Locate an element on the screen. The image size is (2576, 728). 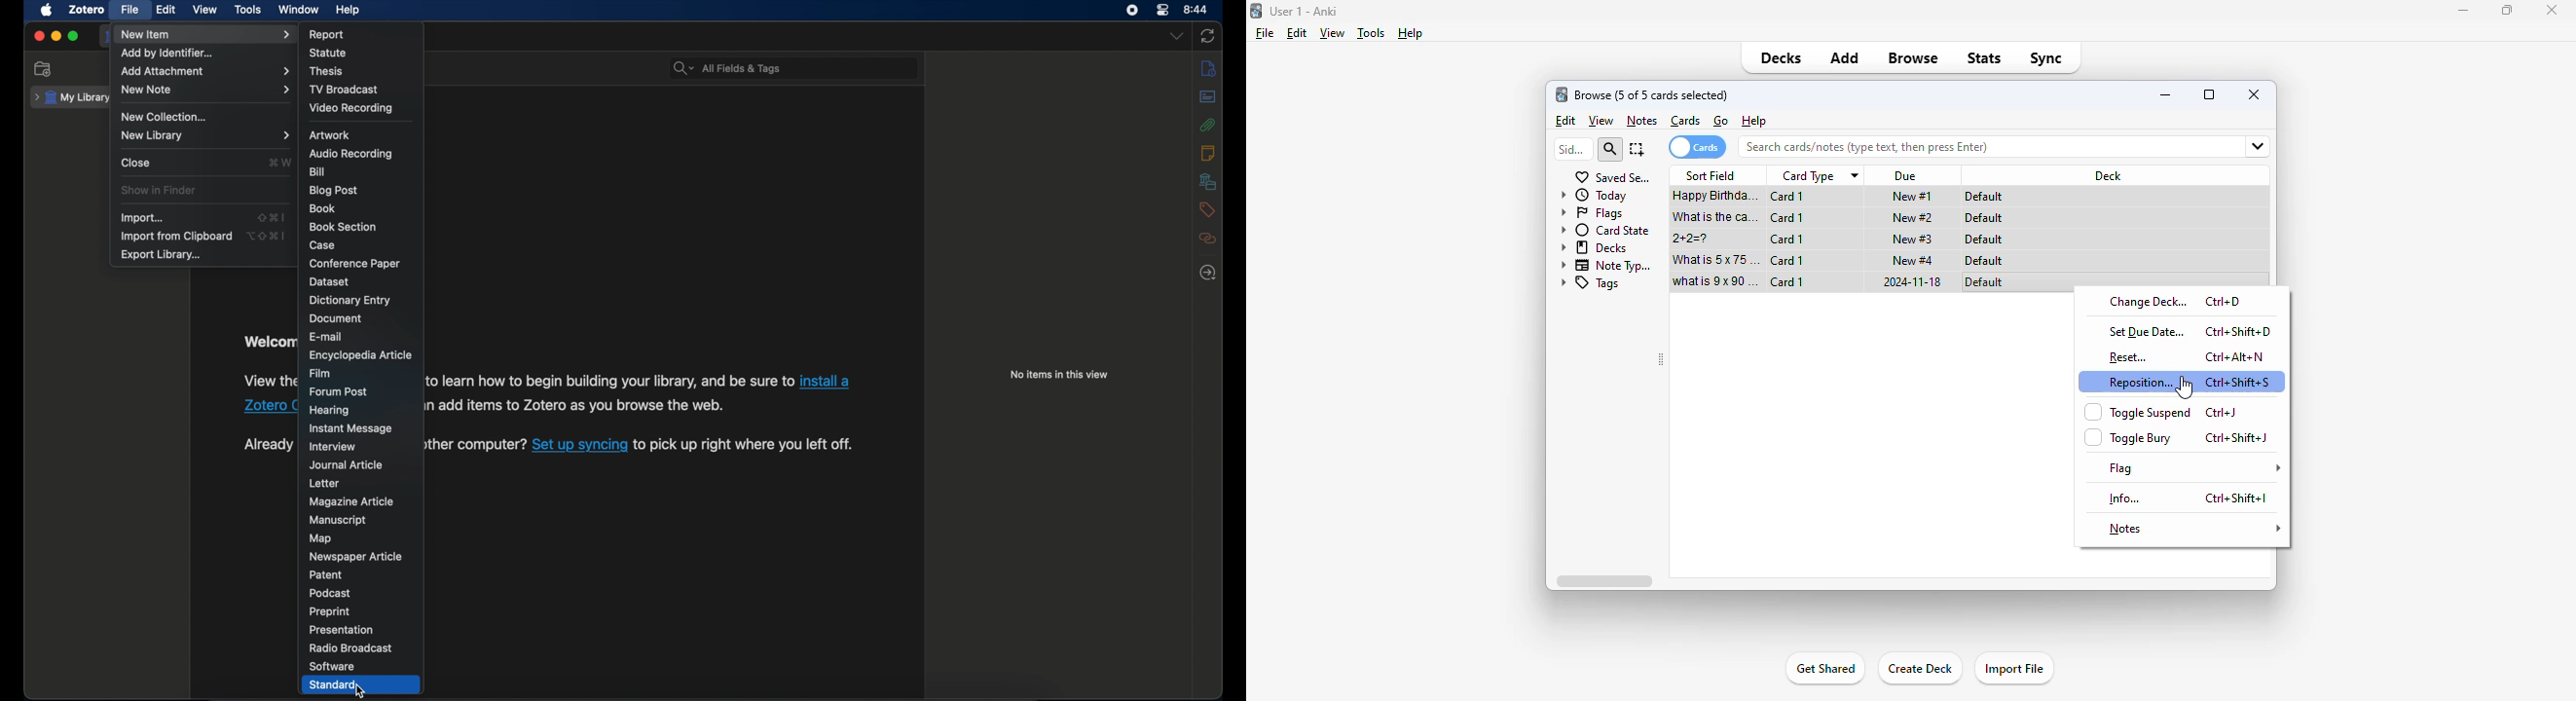
card 1  is located at coordinates (1787, 281).